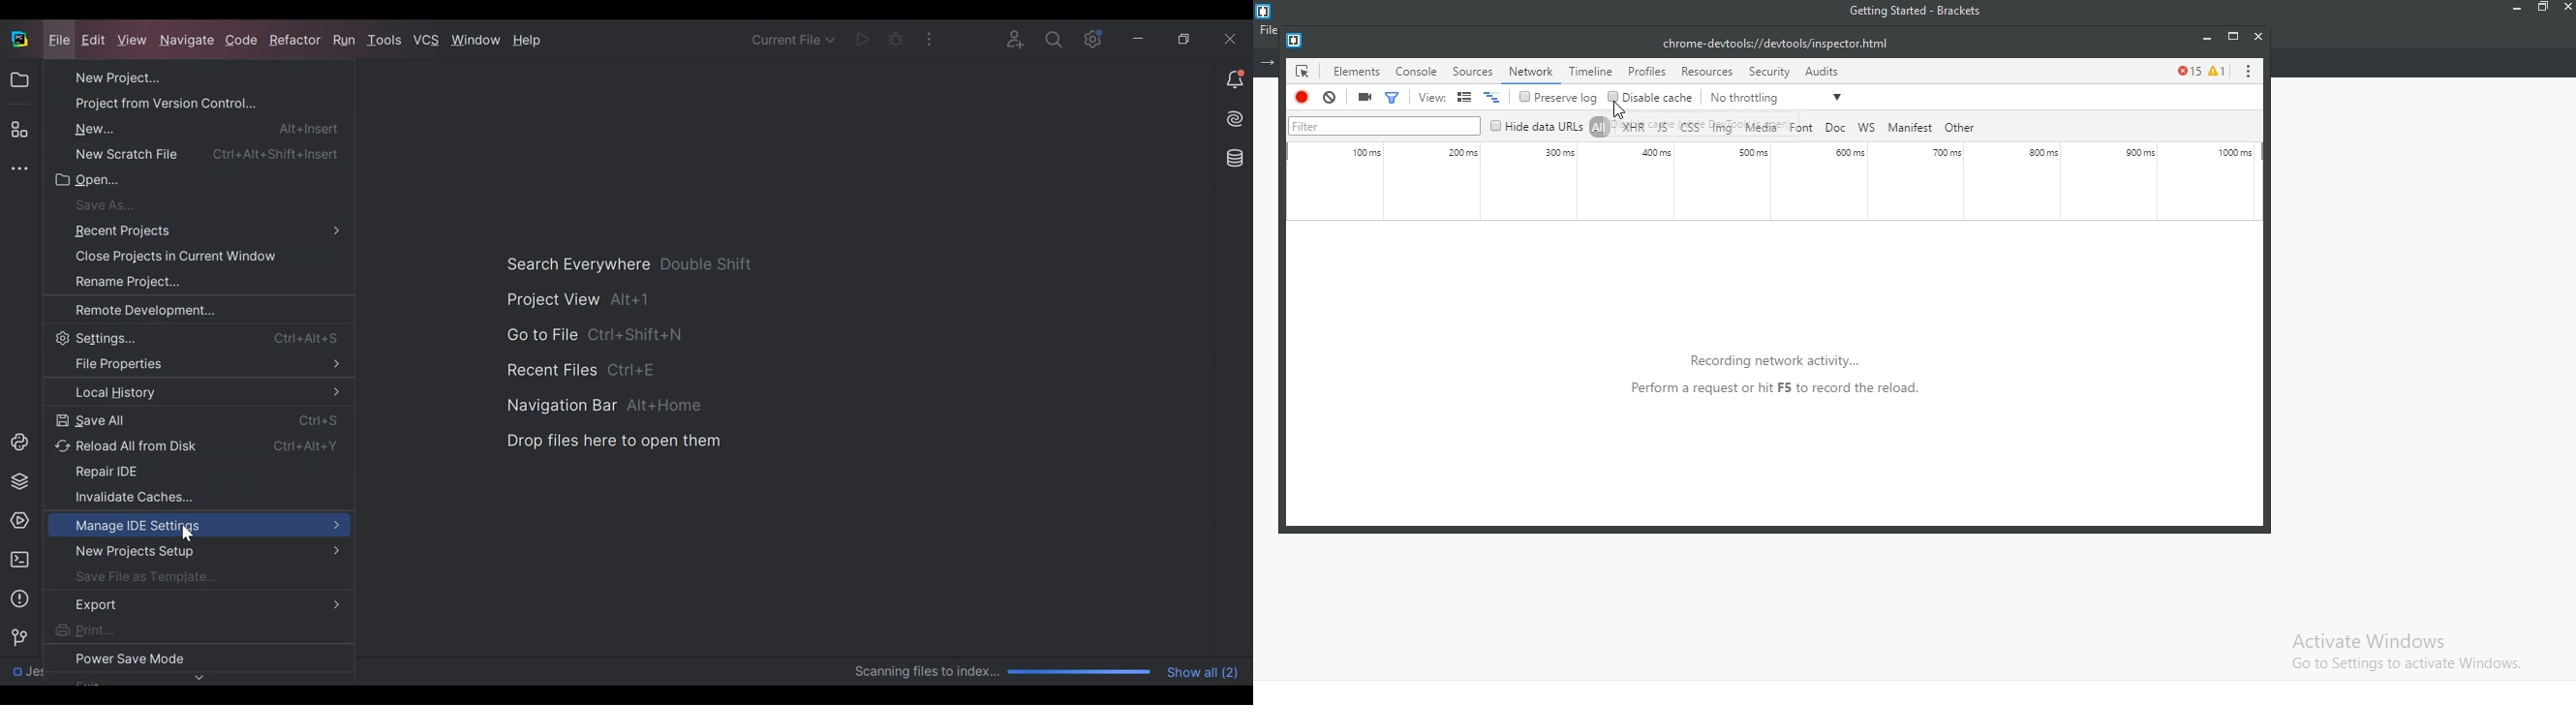 Image resolution: width=2576 pixels, height=728 pixels. Describe the element at coordinates (16, 521) in the screenshot. I see `Services` at that location.